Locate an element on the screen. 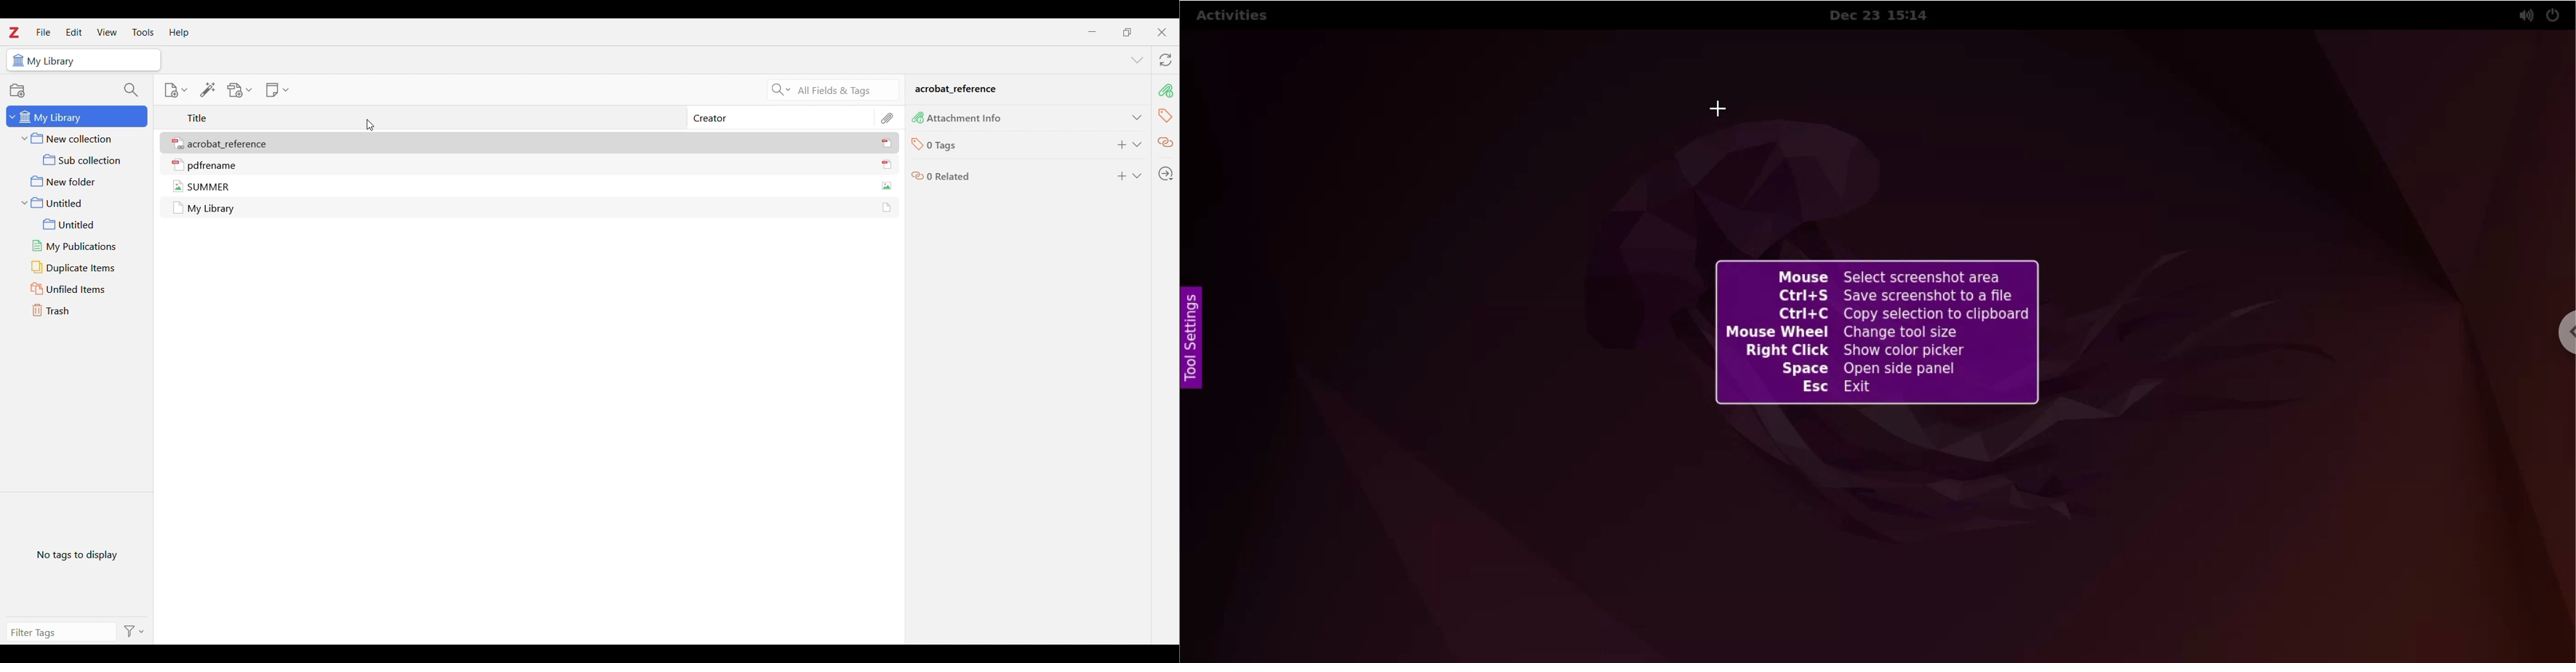 This screenshot has height=672, width=2576. Search criteria options is located at coordinates (781, 90).